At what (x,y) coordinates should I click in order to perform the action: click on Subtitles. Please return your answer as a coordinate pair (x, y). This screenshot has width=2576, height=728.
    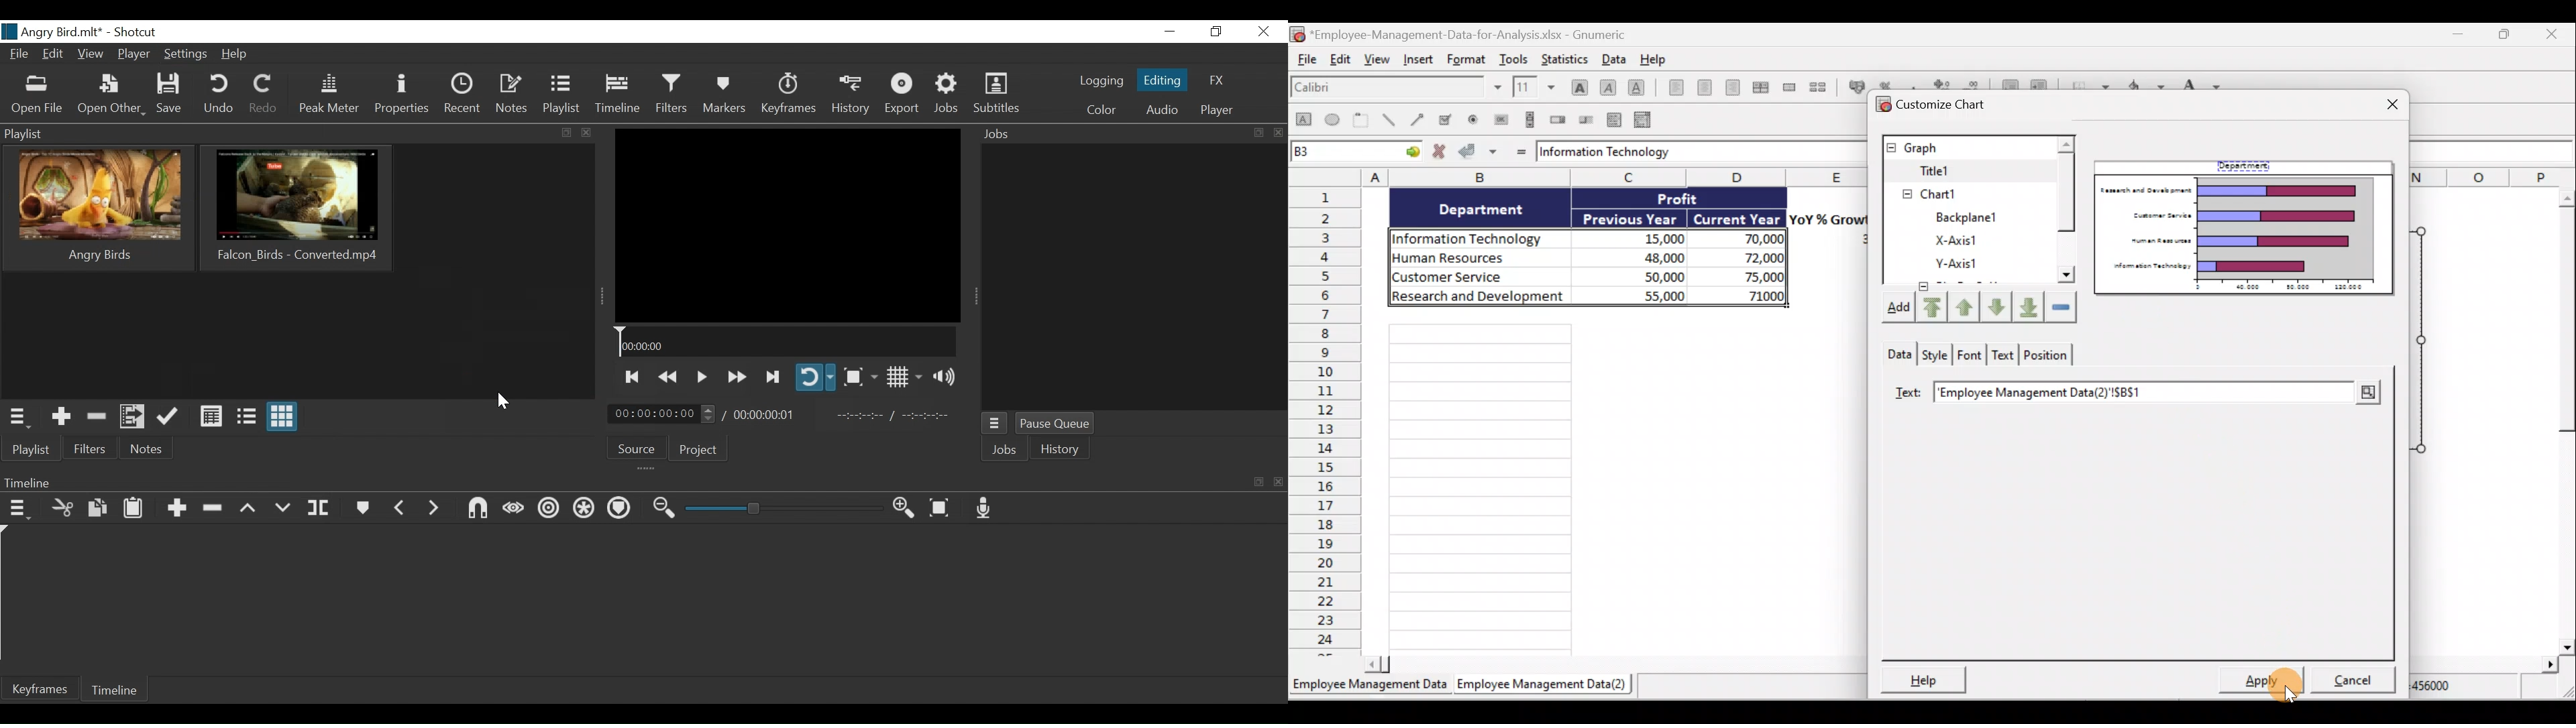
    Looking at the image, I should click on (997, 94).